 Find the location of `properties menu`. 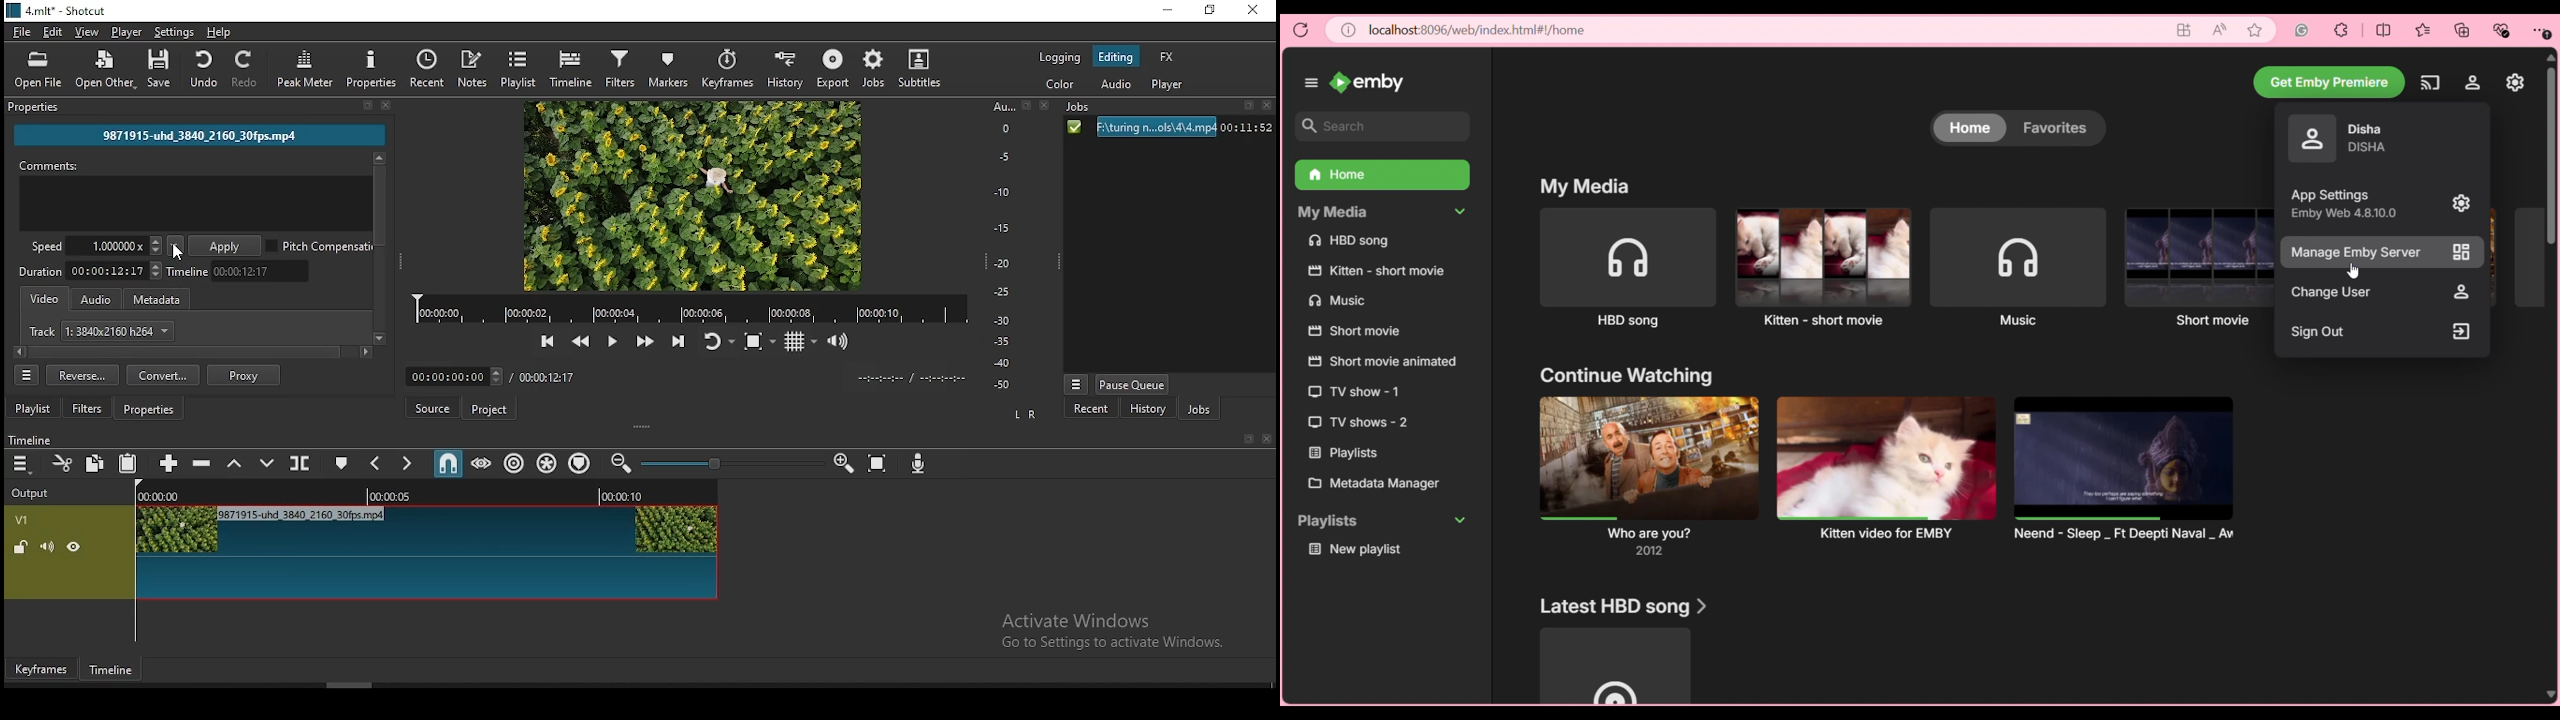

properties menu is located at coordinates (27, 375).